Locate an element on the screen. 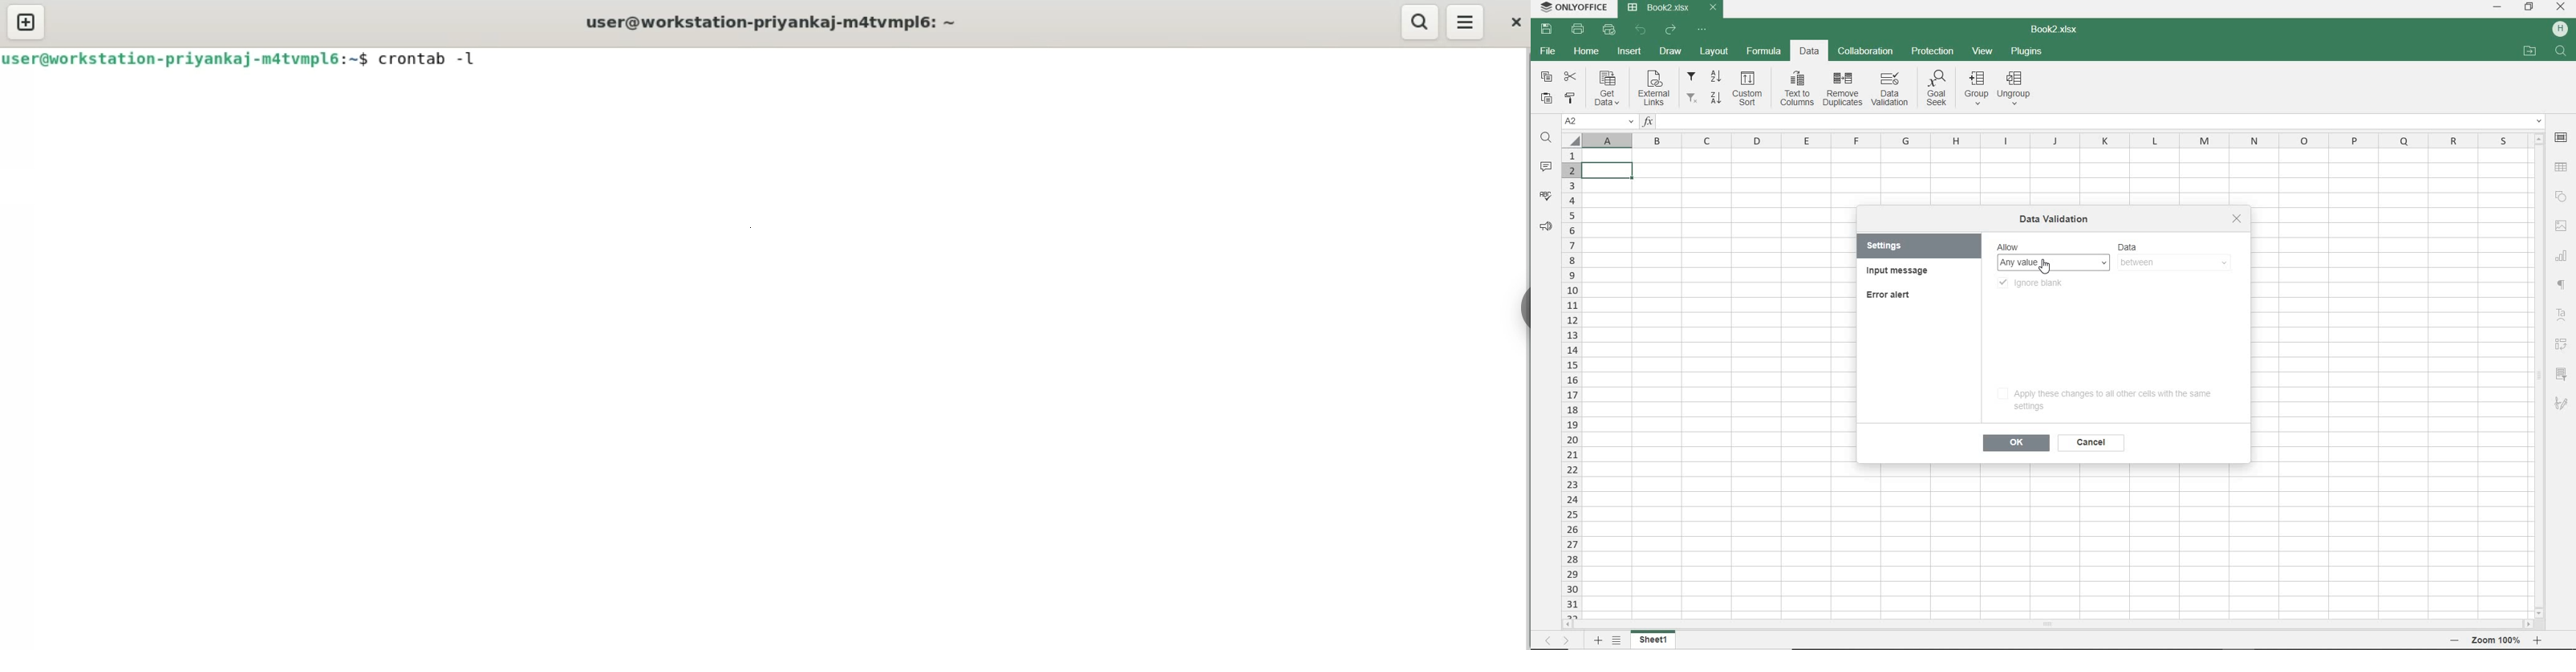 The image size is (2576, 672). data validation is located at coordinates (2057, 217).